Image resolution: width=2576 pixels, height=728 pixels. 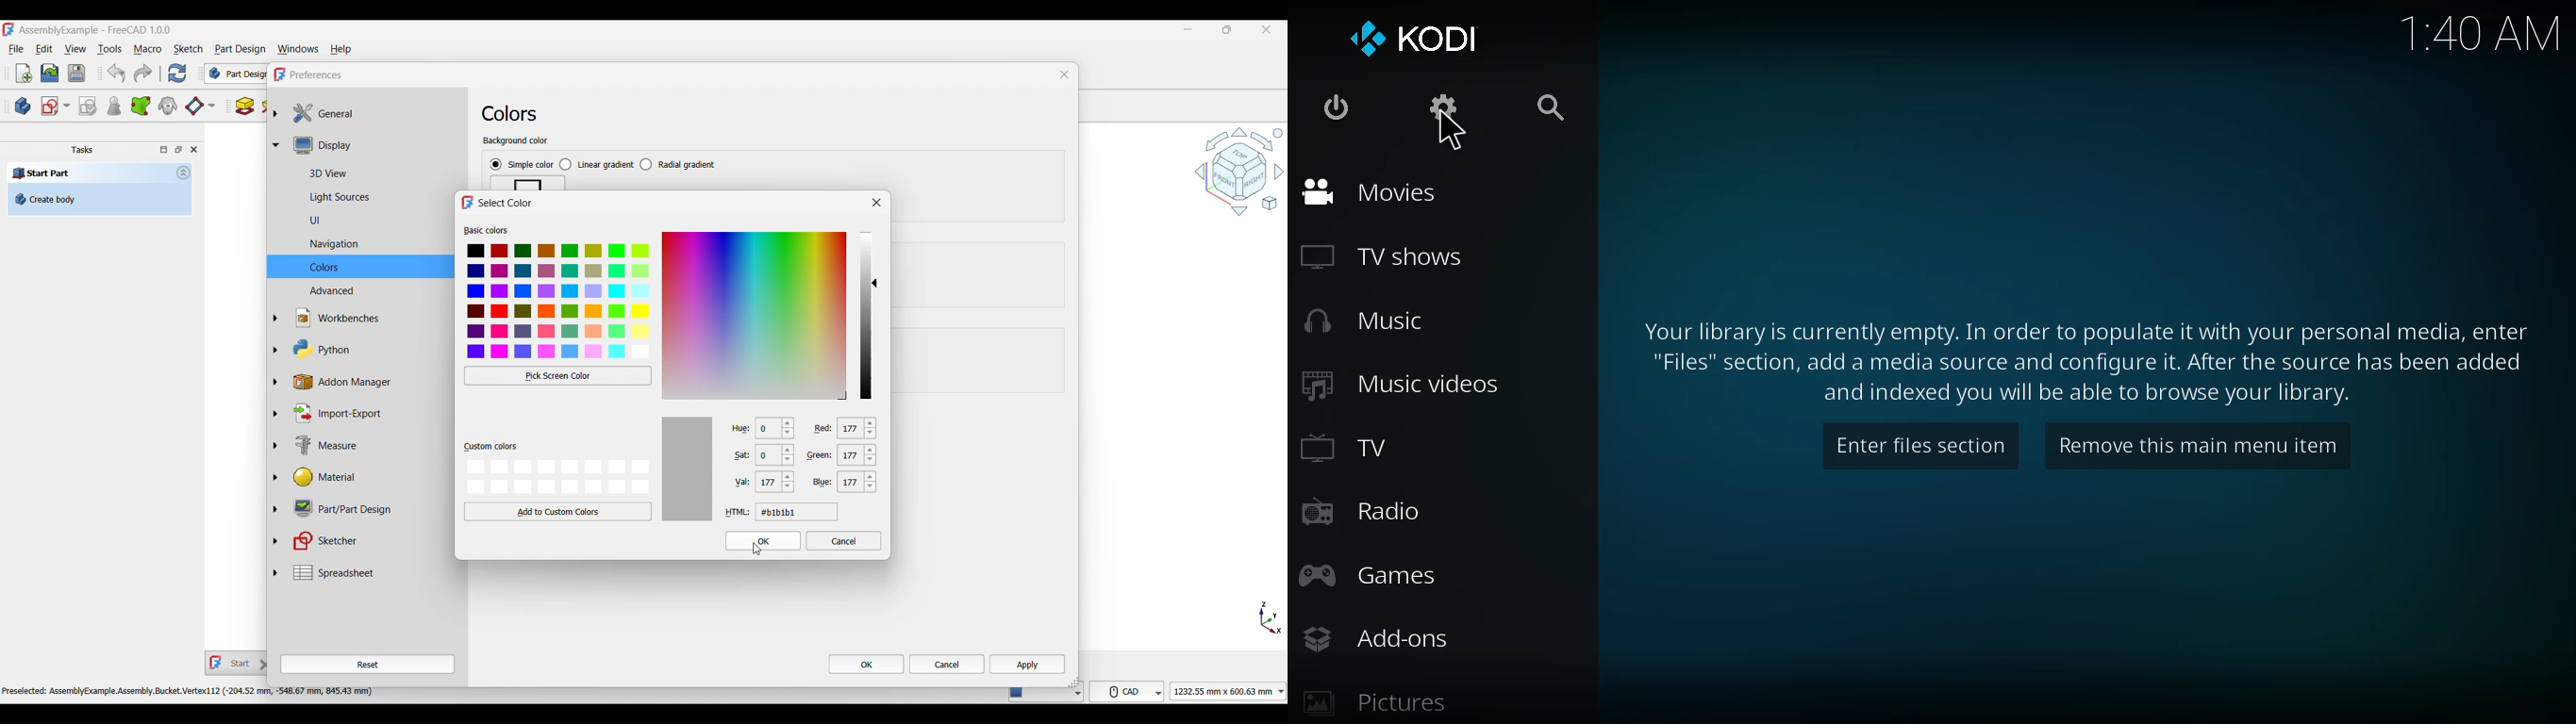 What do you see at coordinates (516, 141) in the screenshot?
I see `Background color` at bounding box center [516, 141].